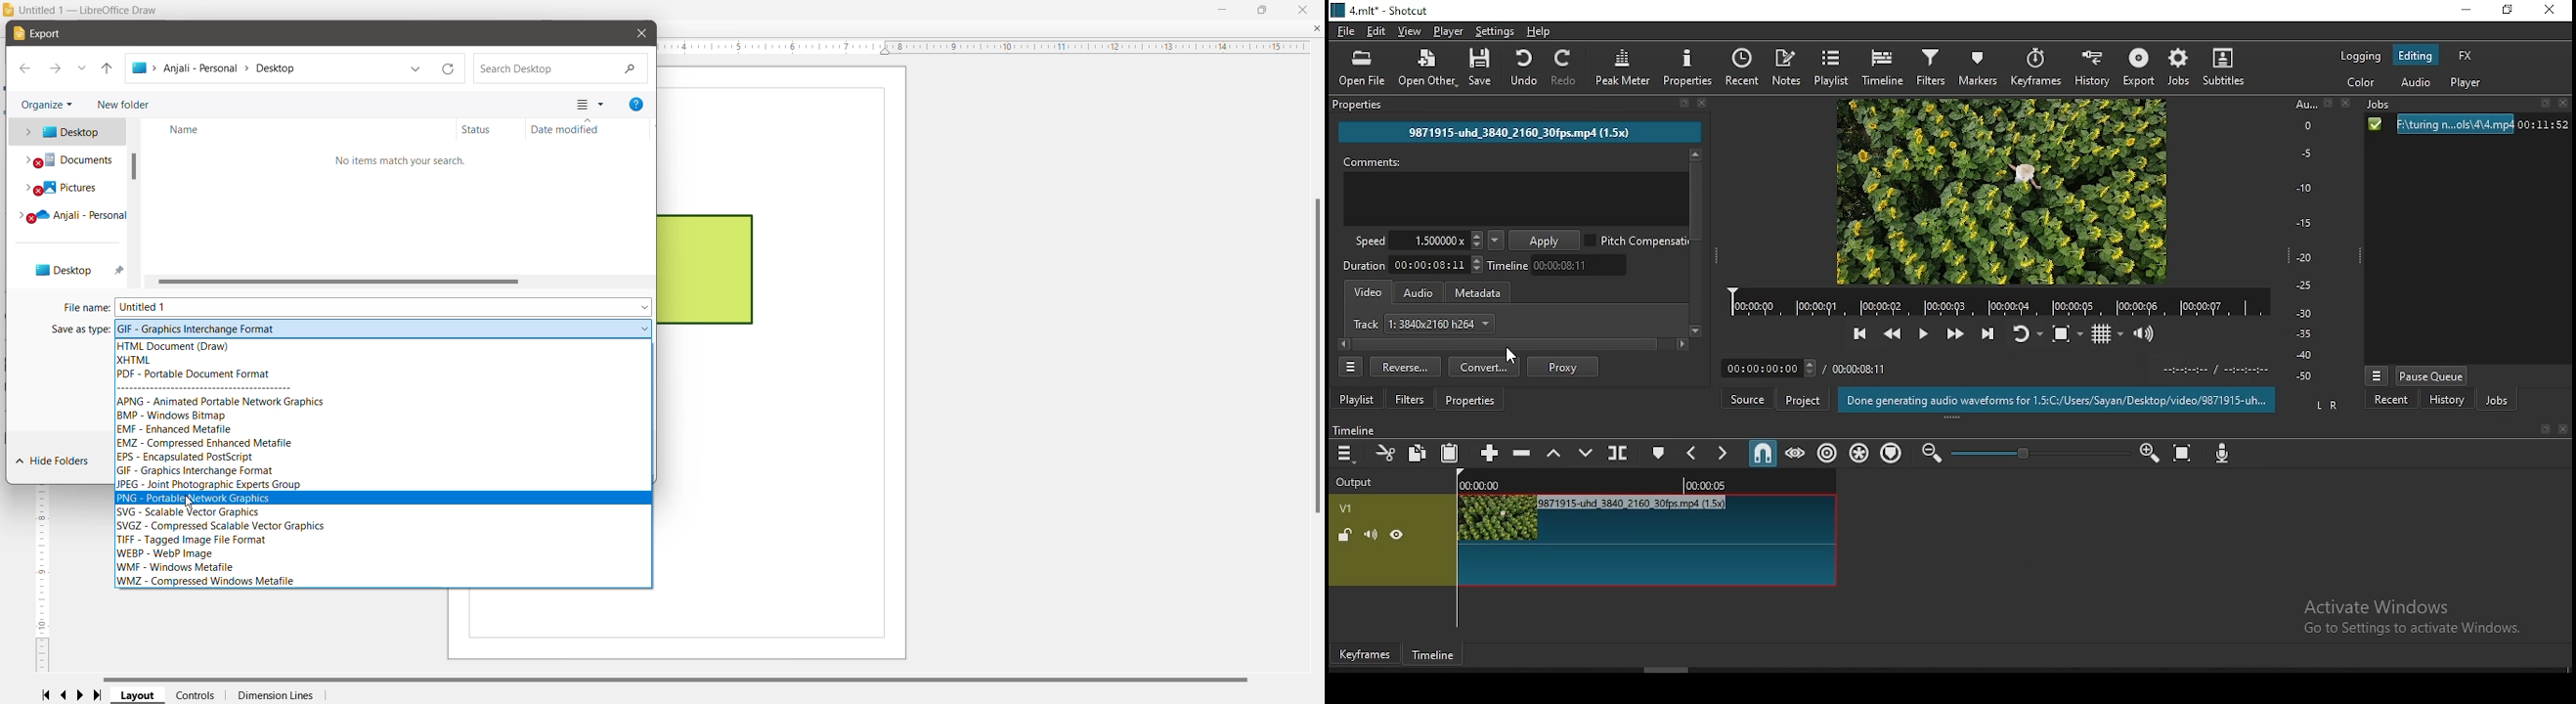 The width and height of the screenshot is (2576, 728). Describe the element at coordinates (1448, 30) in the screenshot. I see `player` at that location.